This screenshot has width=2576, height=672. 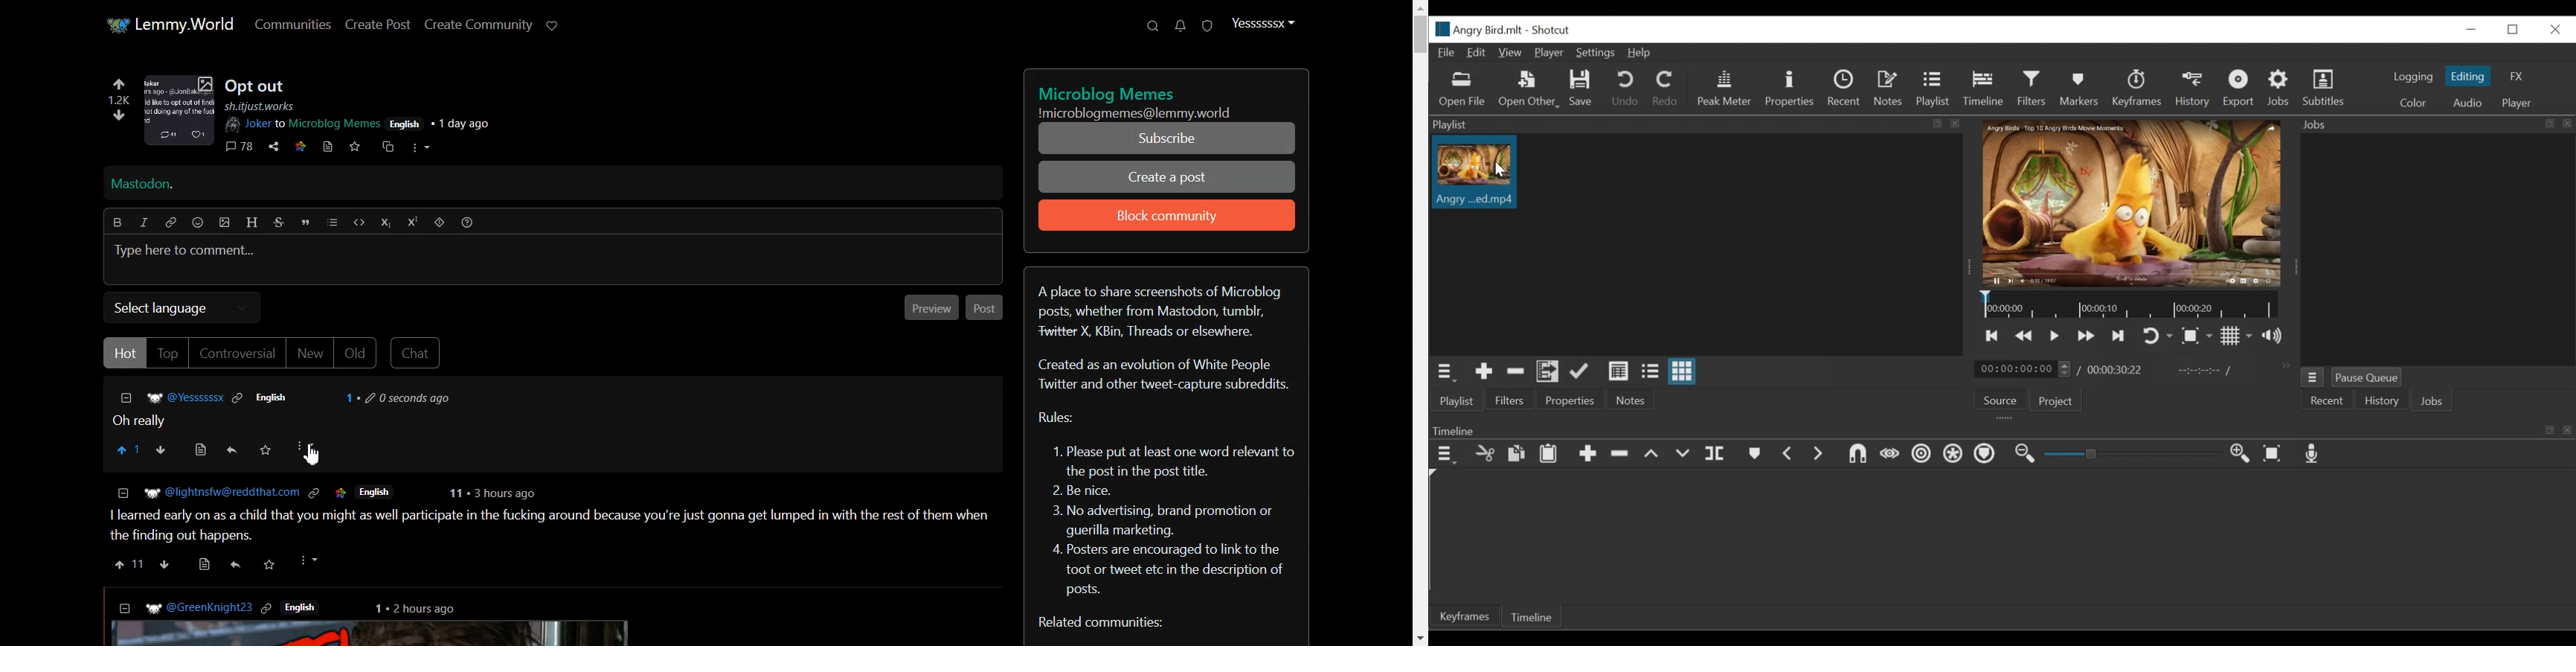 I want to click on cut, so click(x=1483, y=453).